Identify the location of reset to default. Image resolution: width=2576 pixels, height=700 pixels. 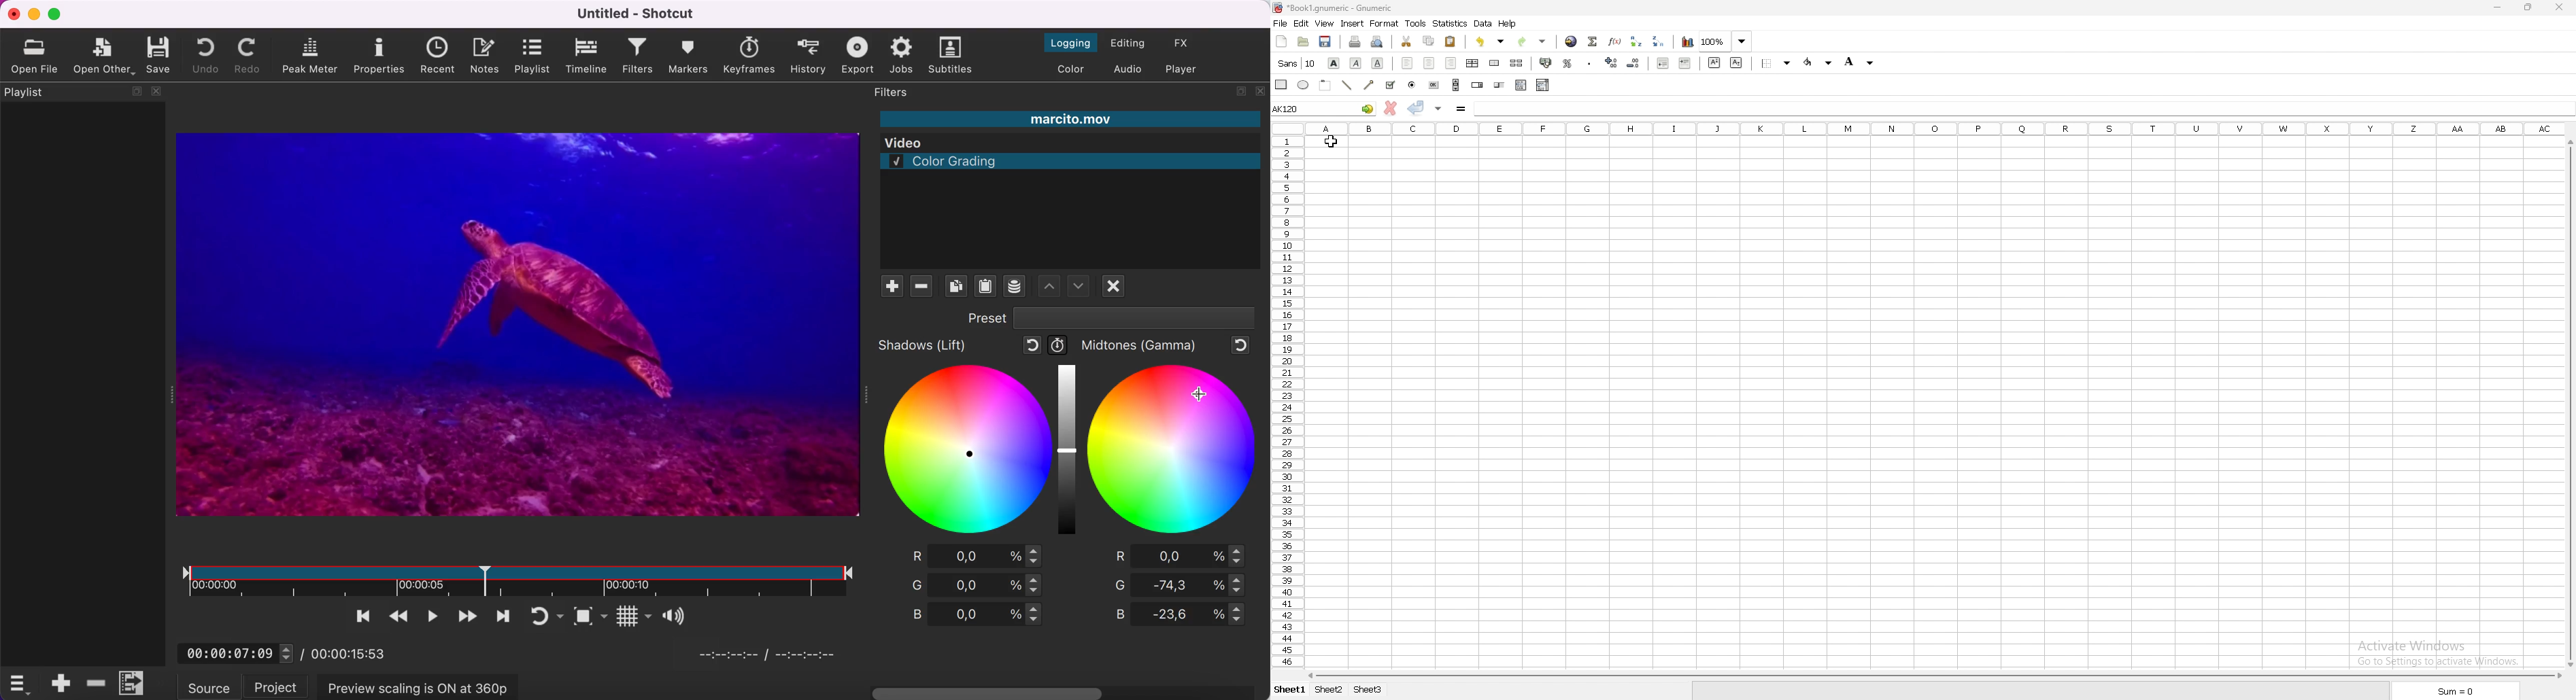
(1028, 346).